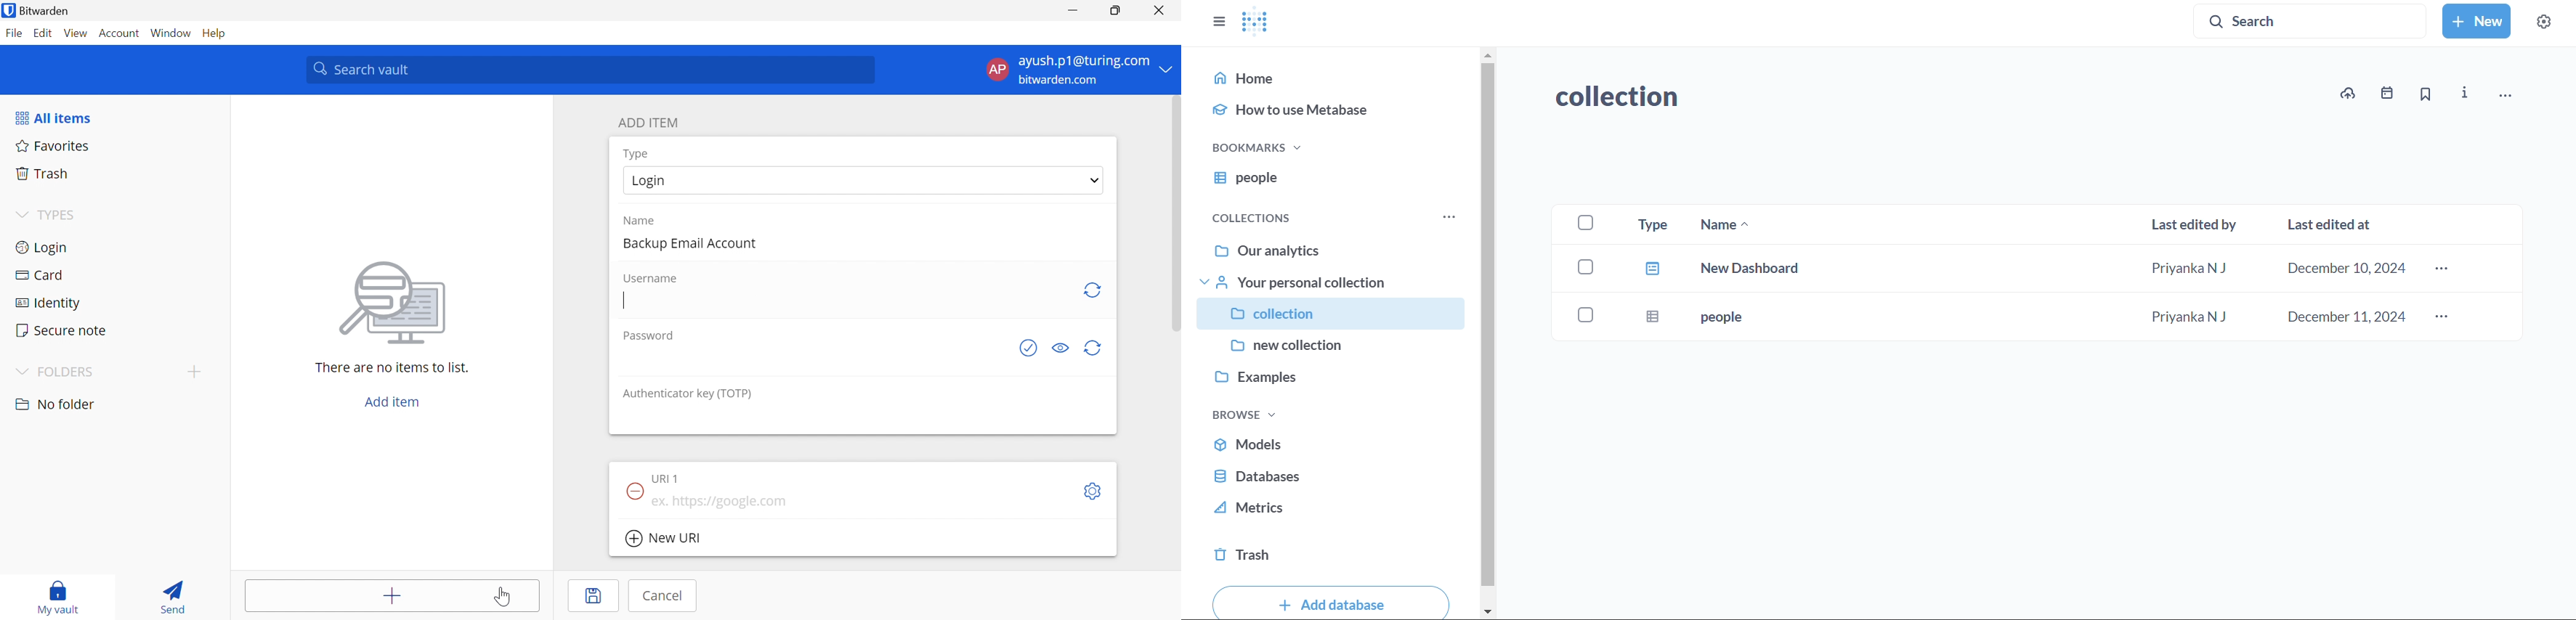  Describe the element at coordinates (649, 124) in the screenshot. I see `ADD ITEM` at that location.